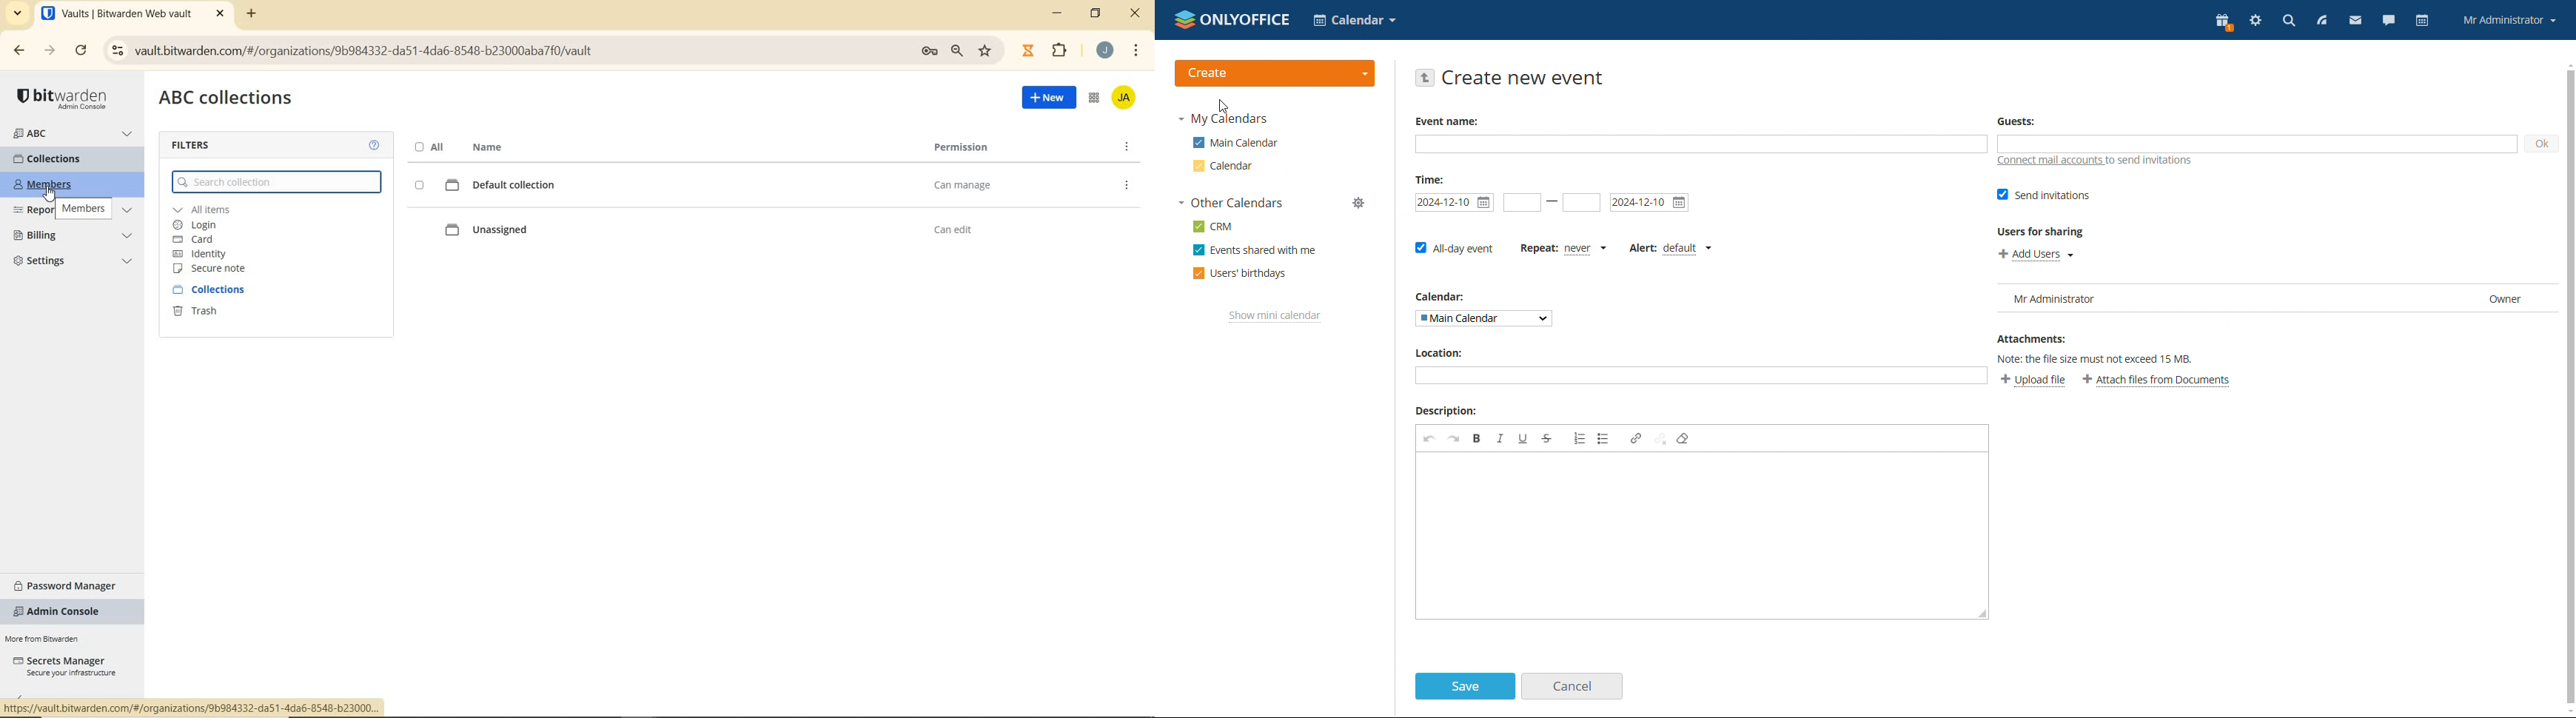  Describe the element at coordinates (1429, 437) in the screenshot. I see `undo` at that location.